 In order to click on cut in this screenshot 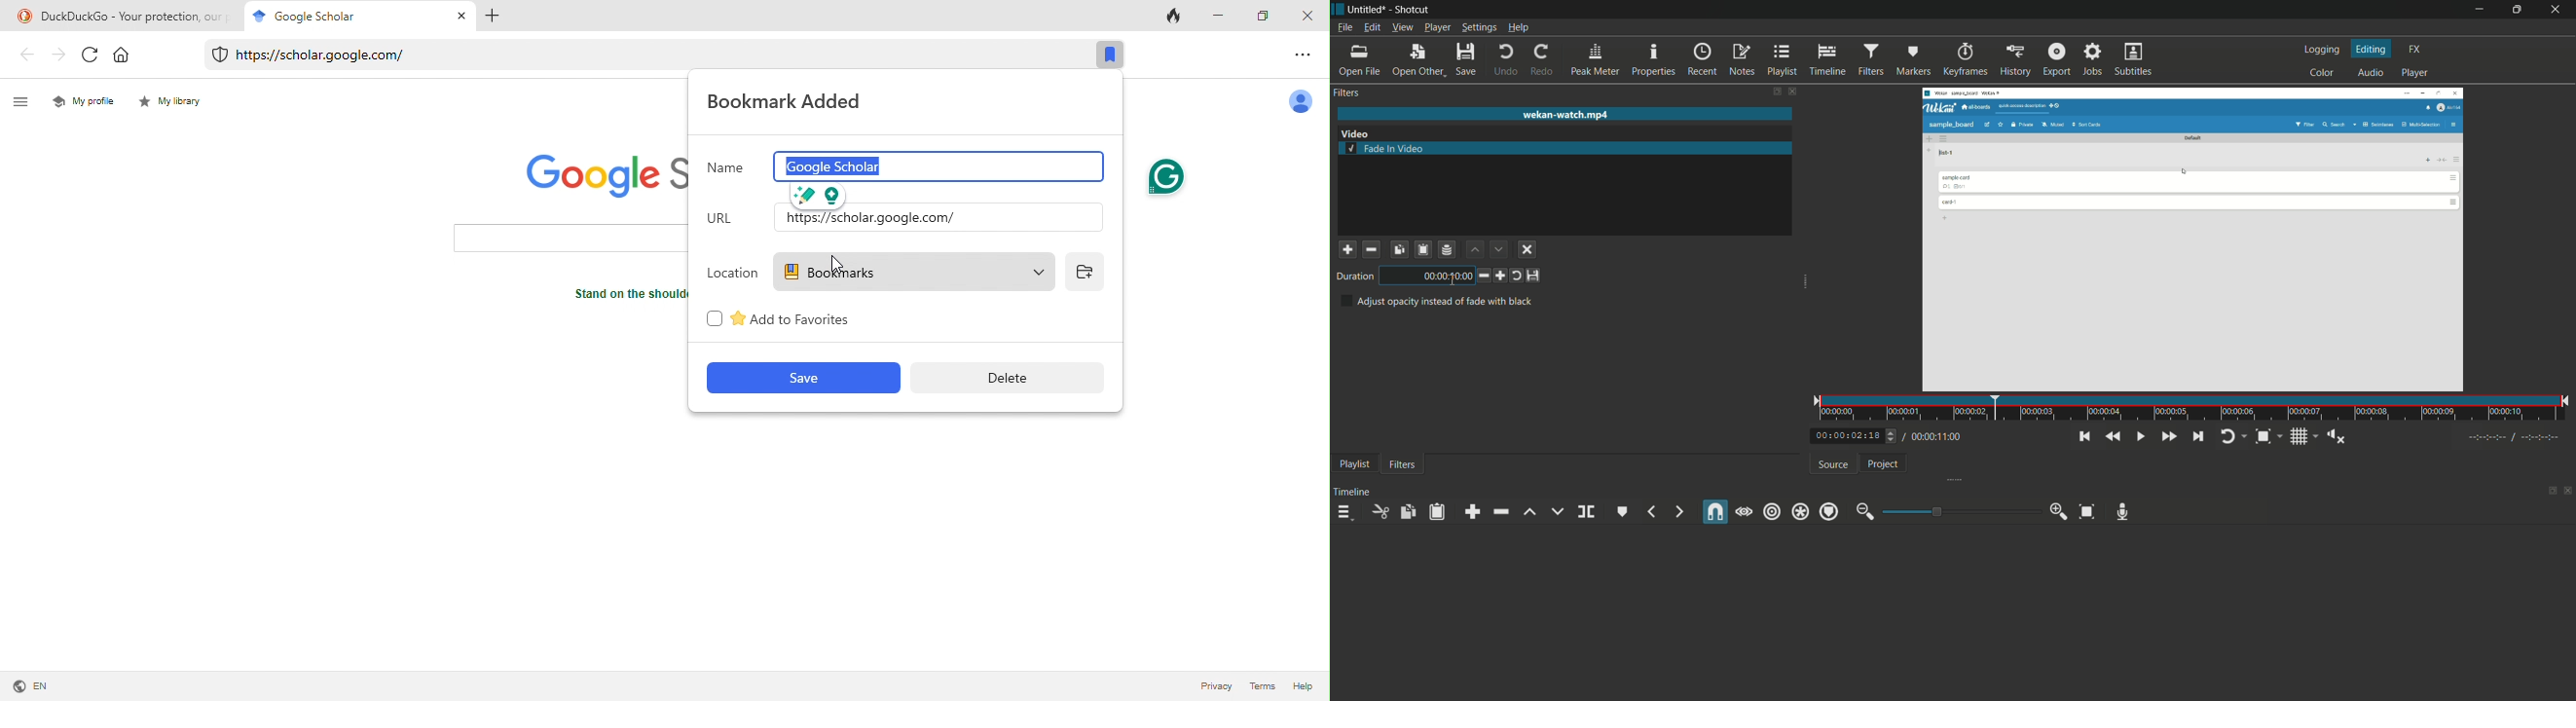, I will do `click(1381, 511)`.